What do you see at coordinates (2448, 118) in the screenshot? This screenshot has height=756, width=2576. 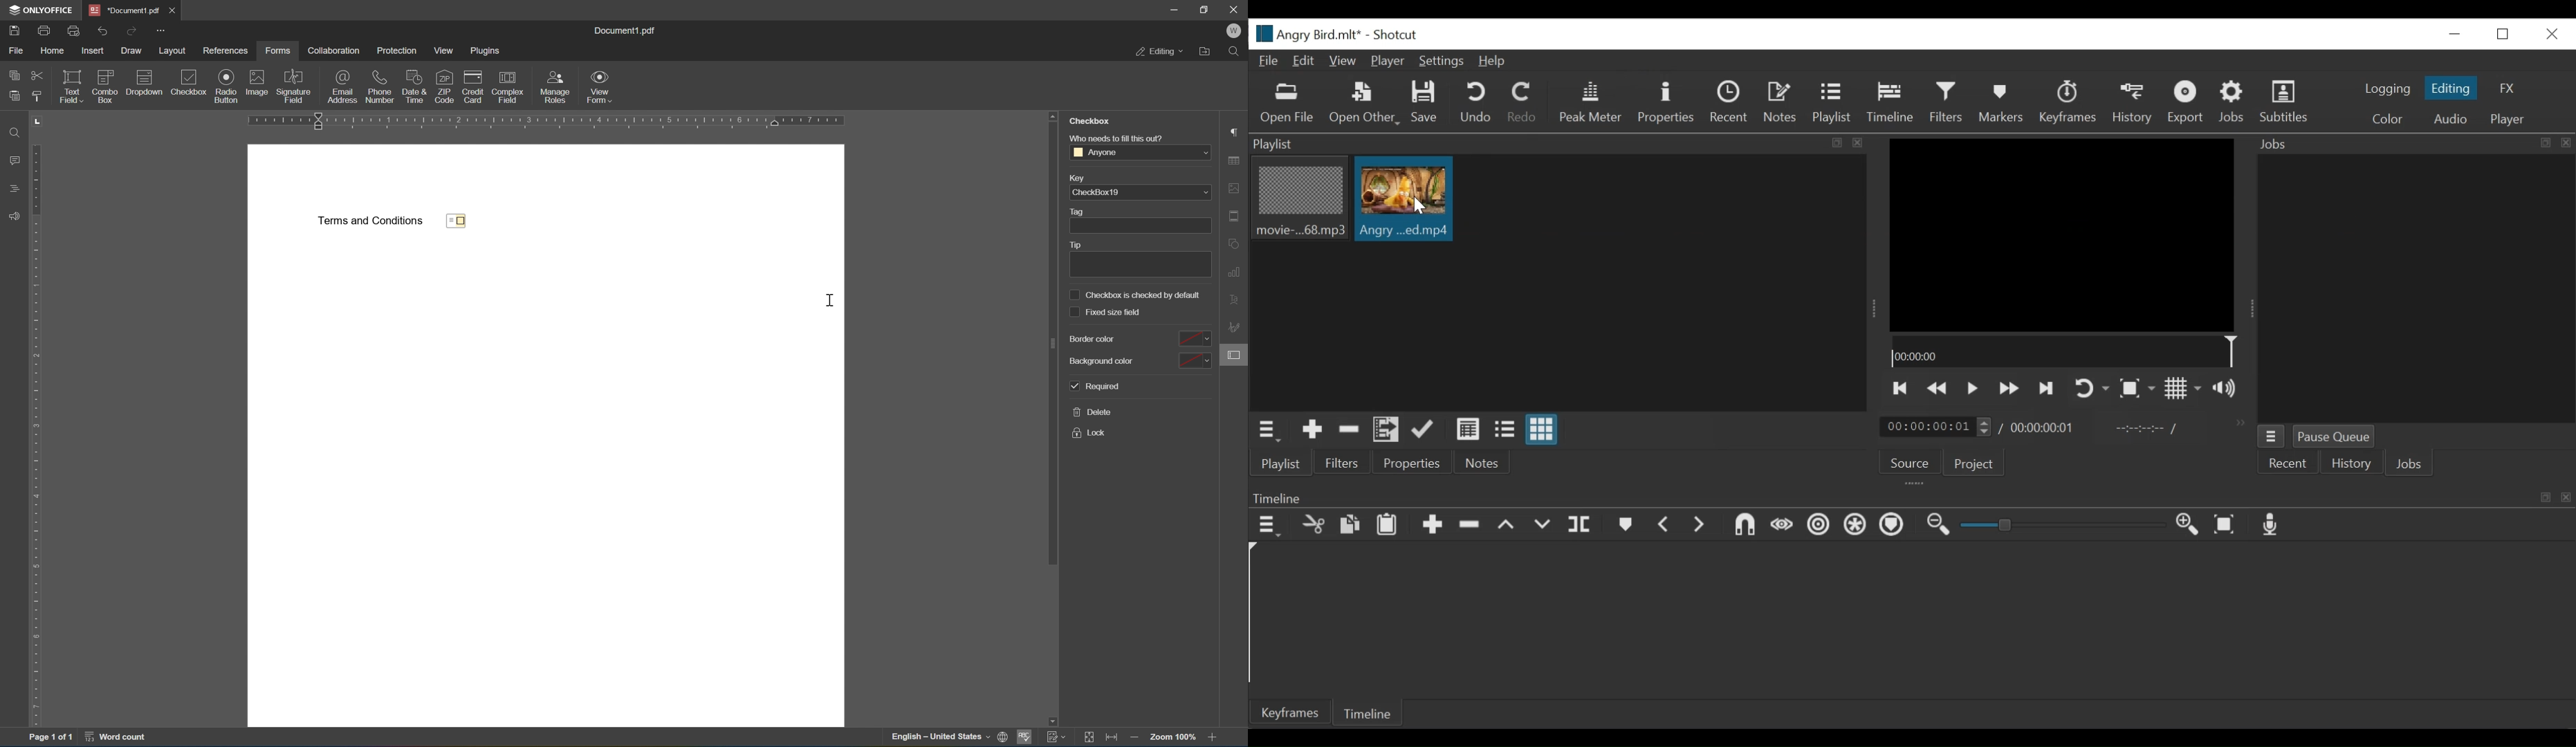 I see `Audio` at bounding box center [2448, 118].